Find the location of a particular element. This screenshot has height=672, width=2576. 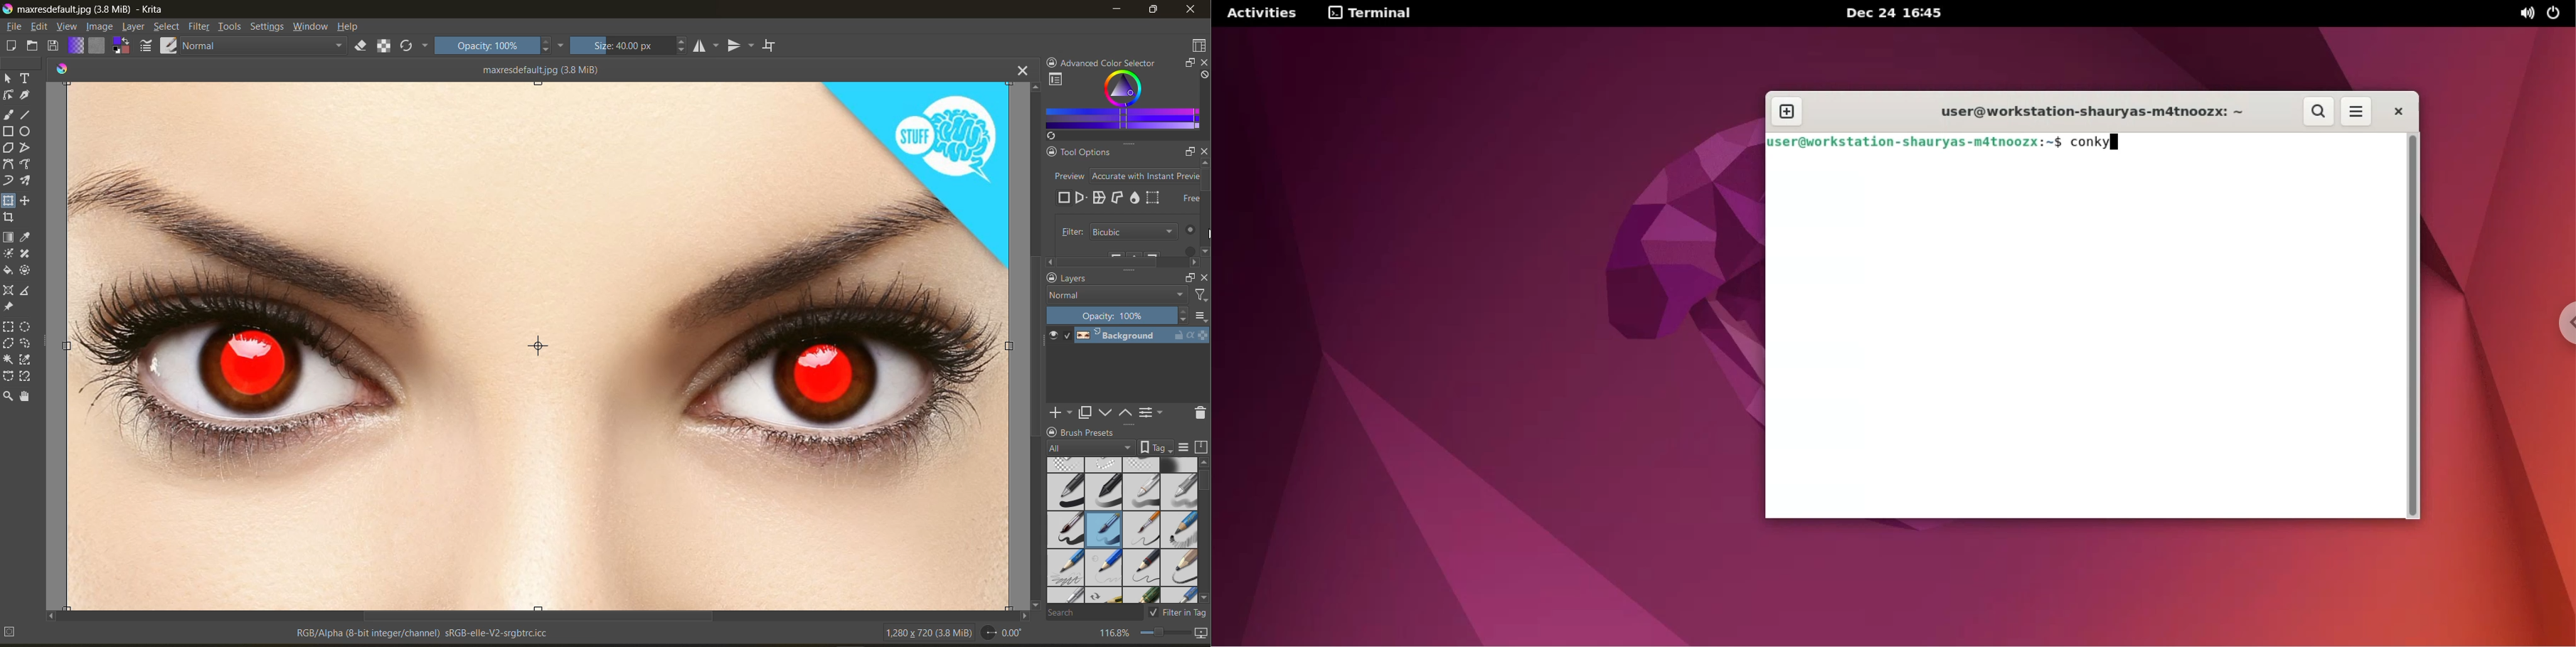

search is located at coordinates (1100, 614).